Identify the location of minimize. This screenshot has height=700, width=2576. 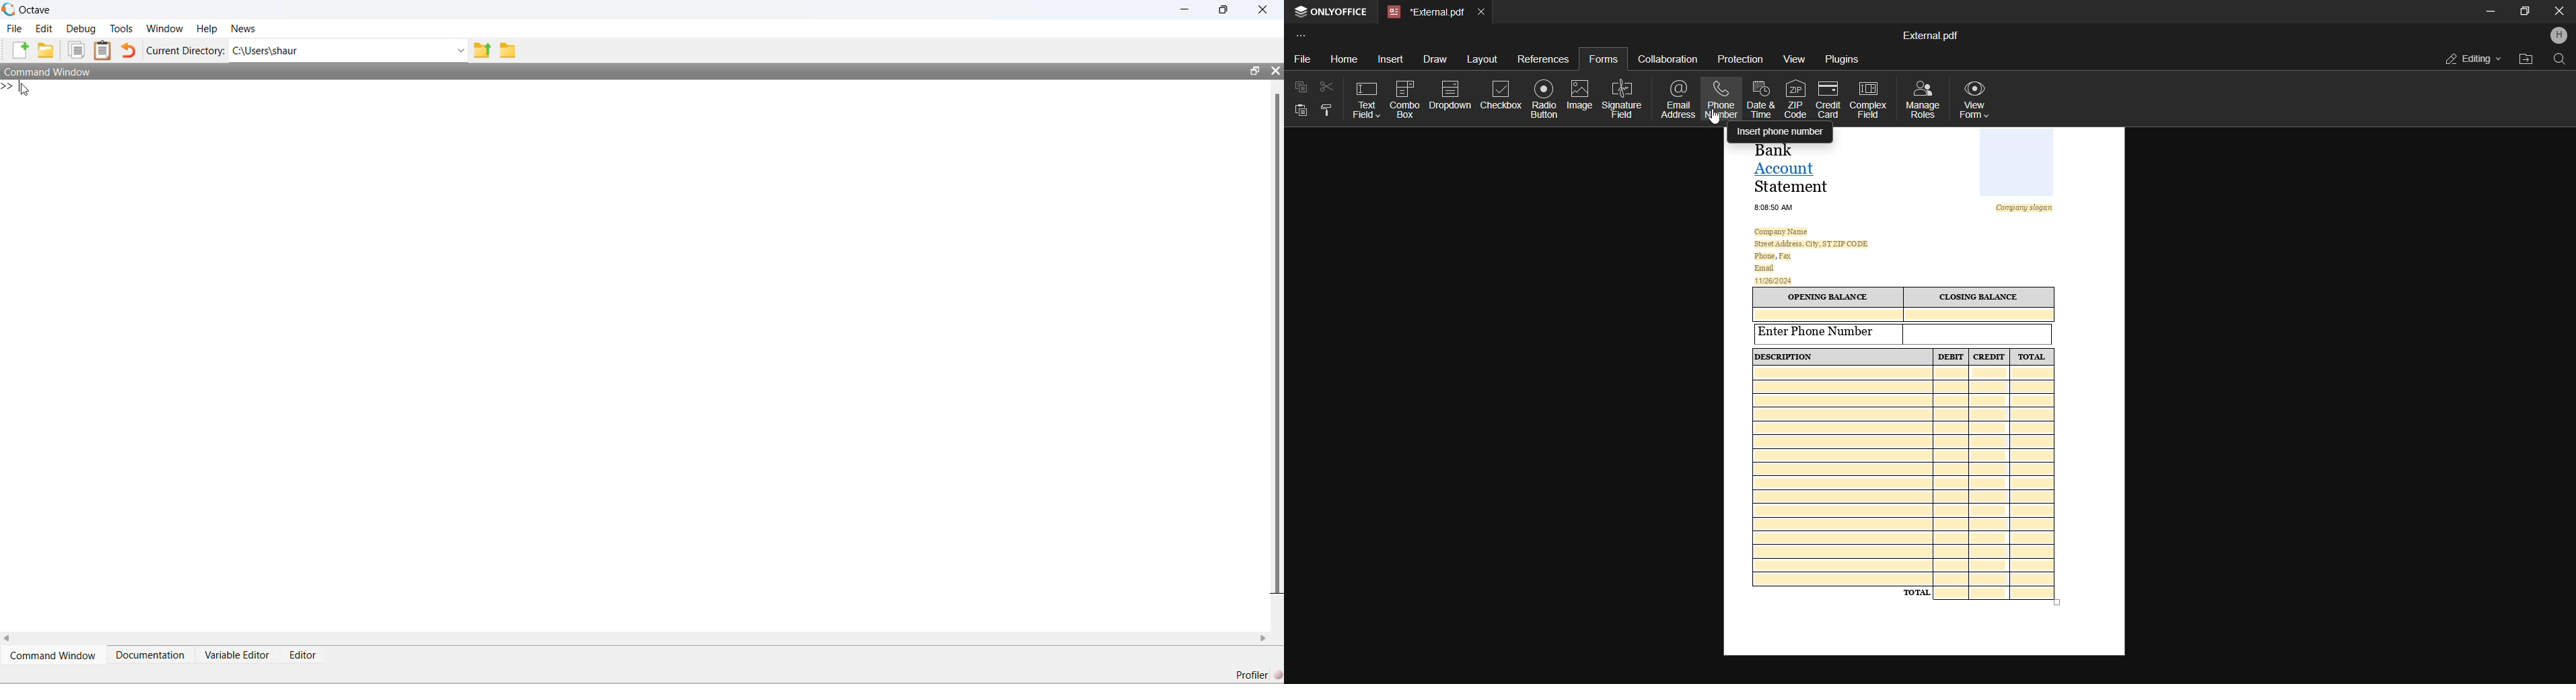
(2490, 10).